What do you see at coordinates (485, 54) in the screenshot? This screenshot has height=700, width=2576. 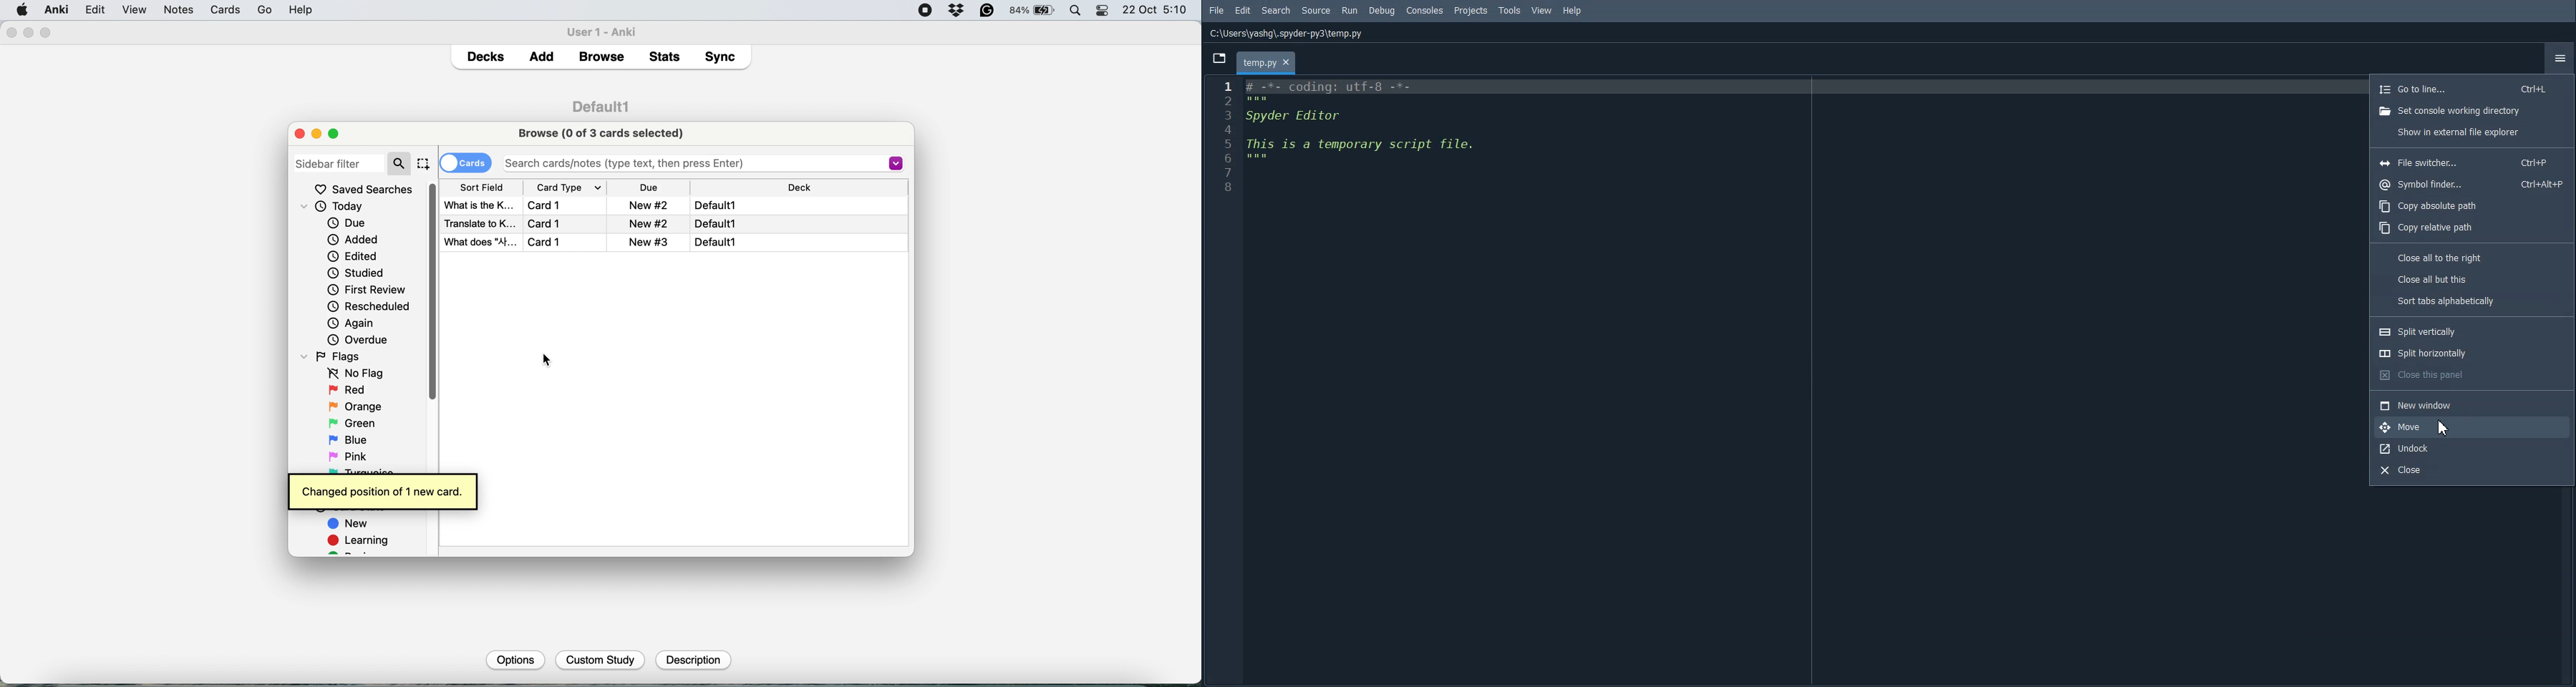 I see `Decks` at bounding box center [485, 54].